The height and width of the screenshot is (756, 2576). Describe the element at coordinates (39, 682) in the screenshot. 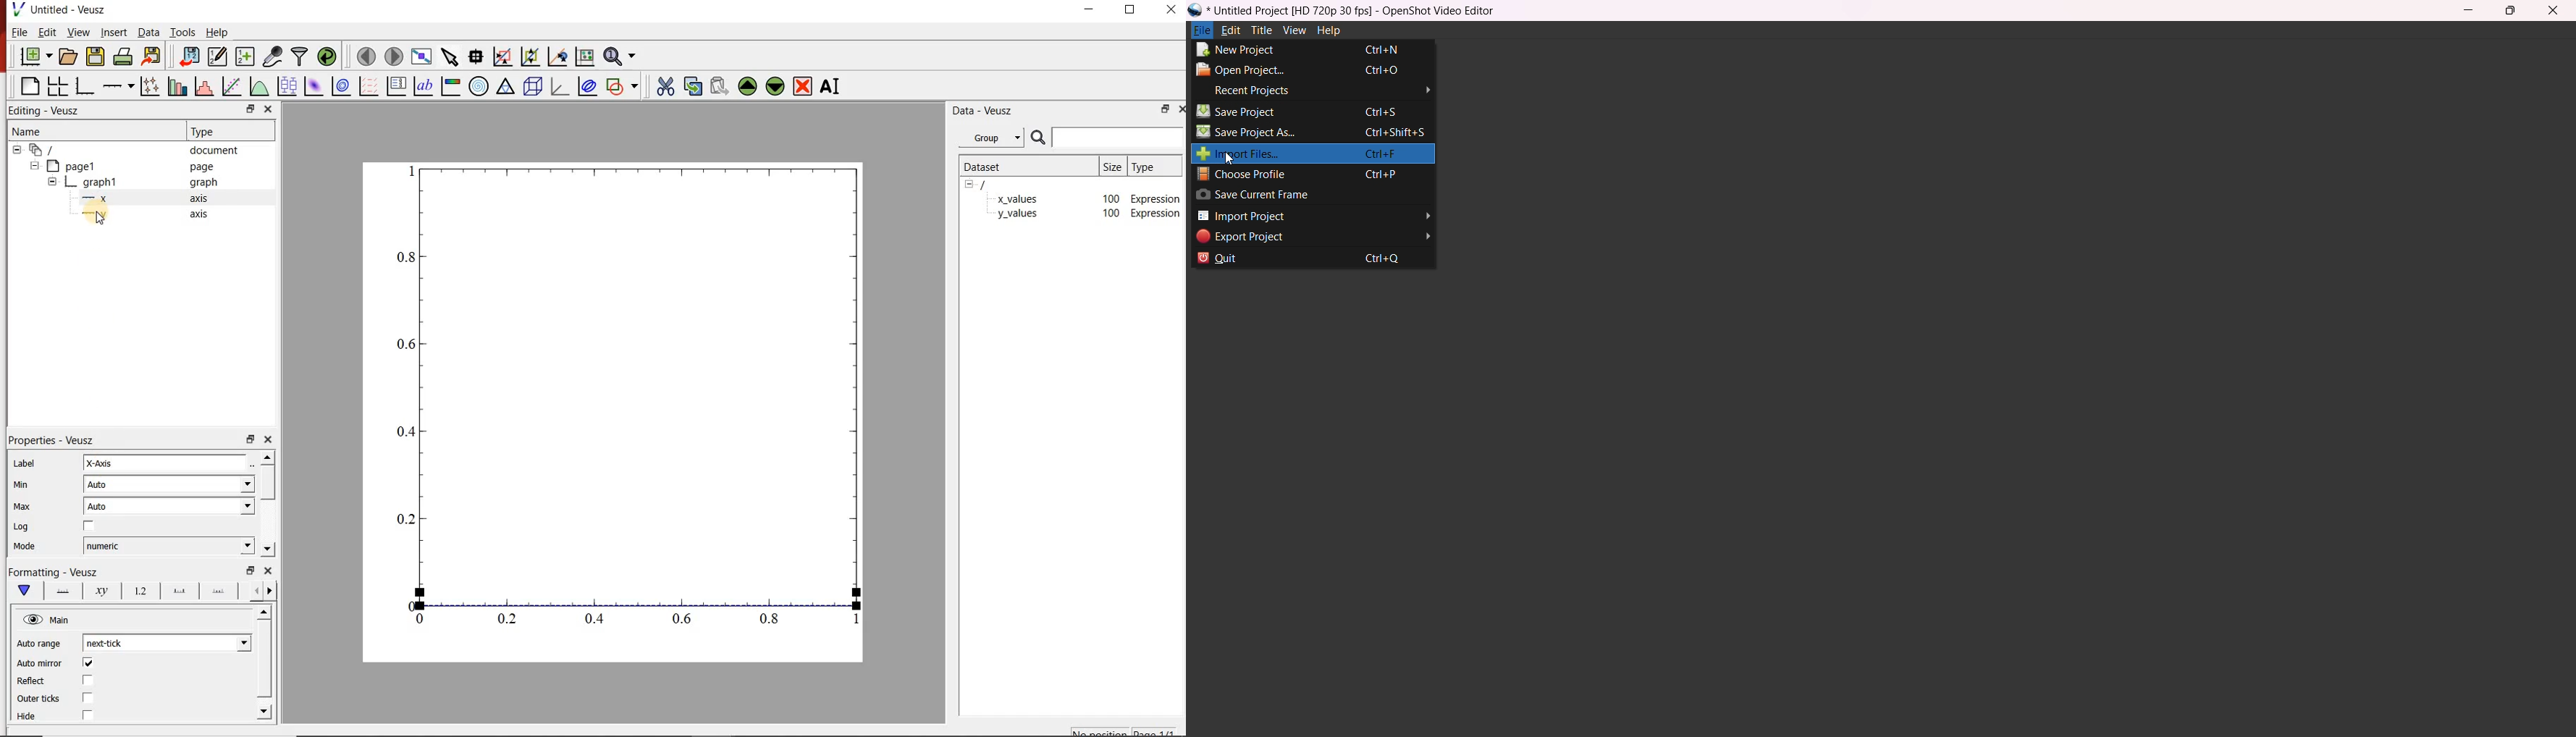

I see `Reflect` at that location.